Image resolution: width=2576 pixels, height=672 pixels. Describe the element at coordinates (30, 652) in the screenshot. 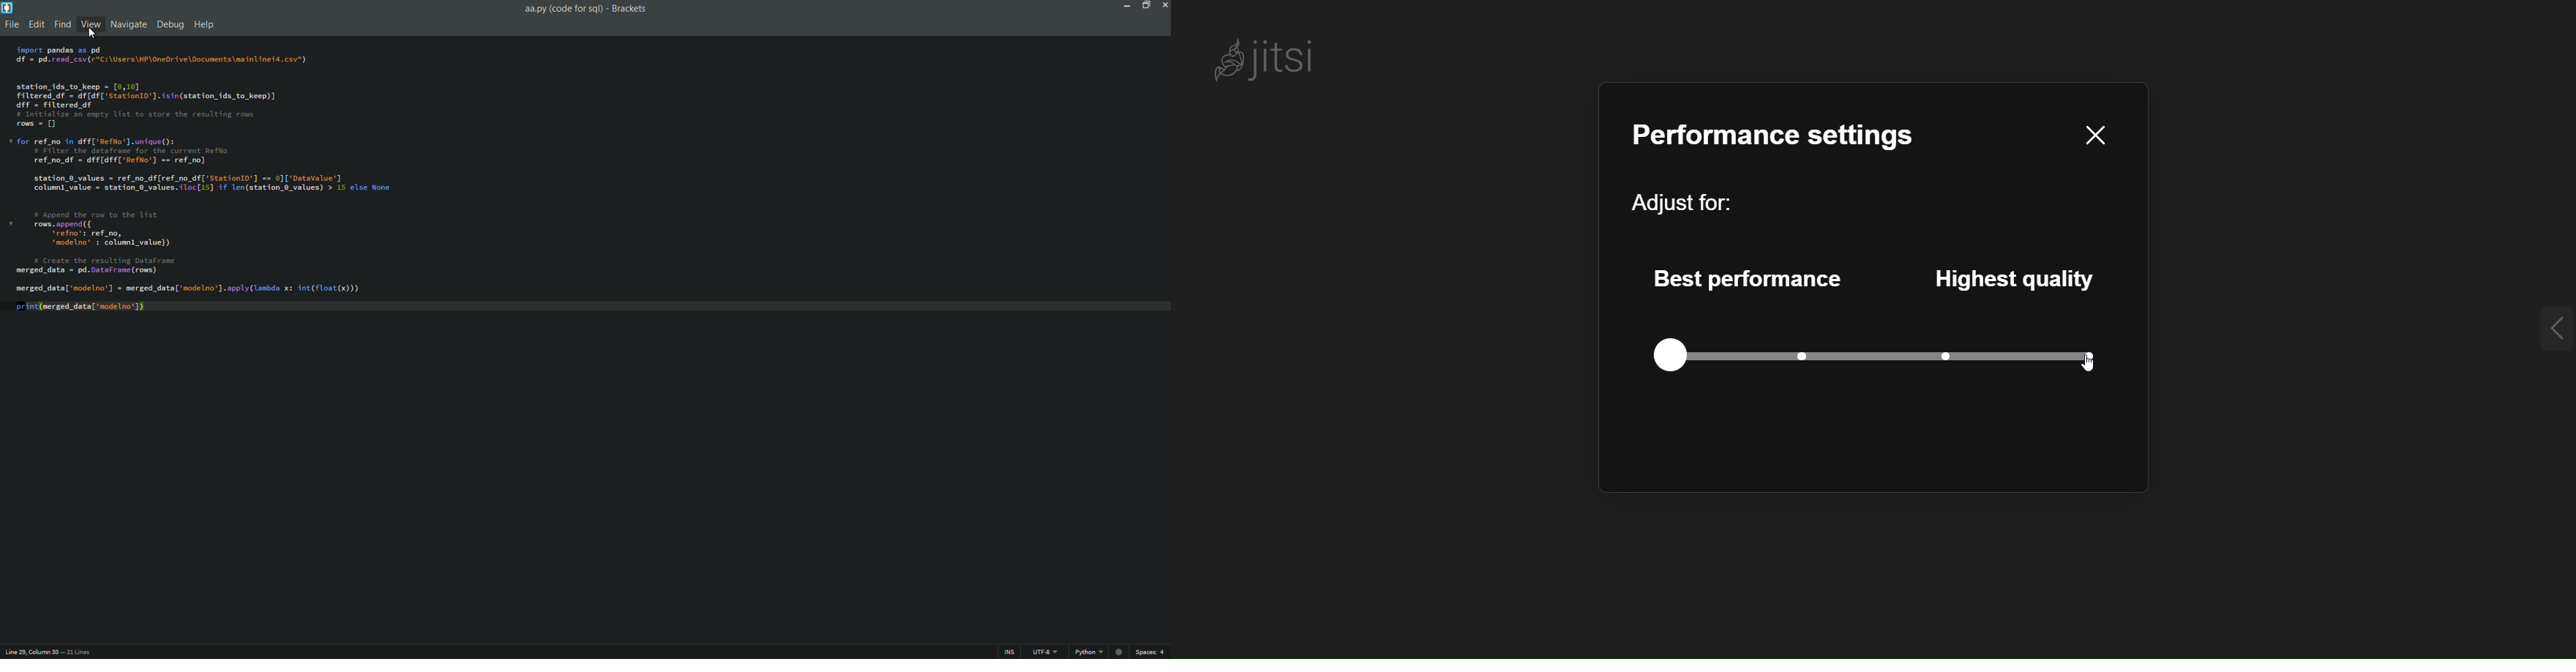

I see `cursor position` at that location.